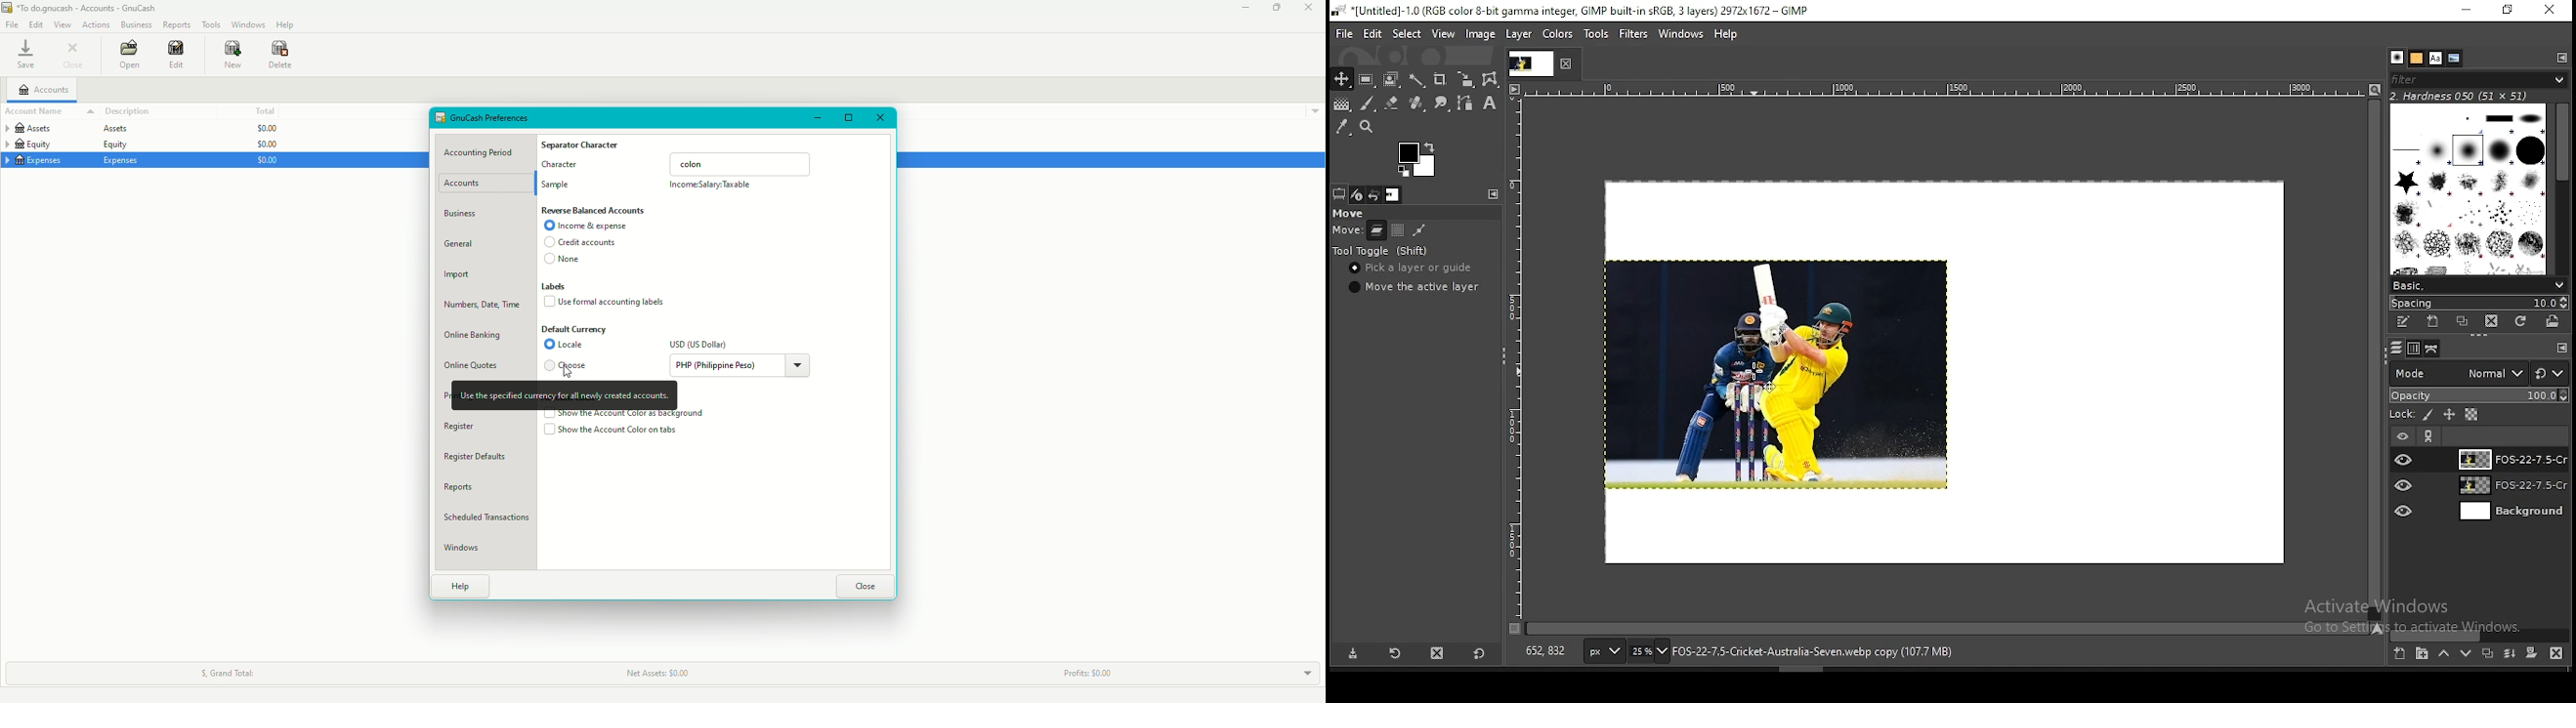 Image resolution: width=2576 pixels, height=728 pixels. I want to click on layer , so click(2509, 459).